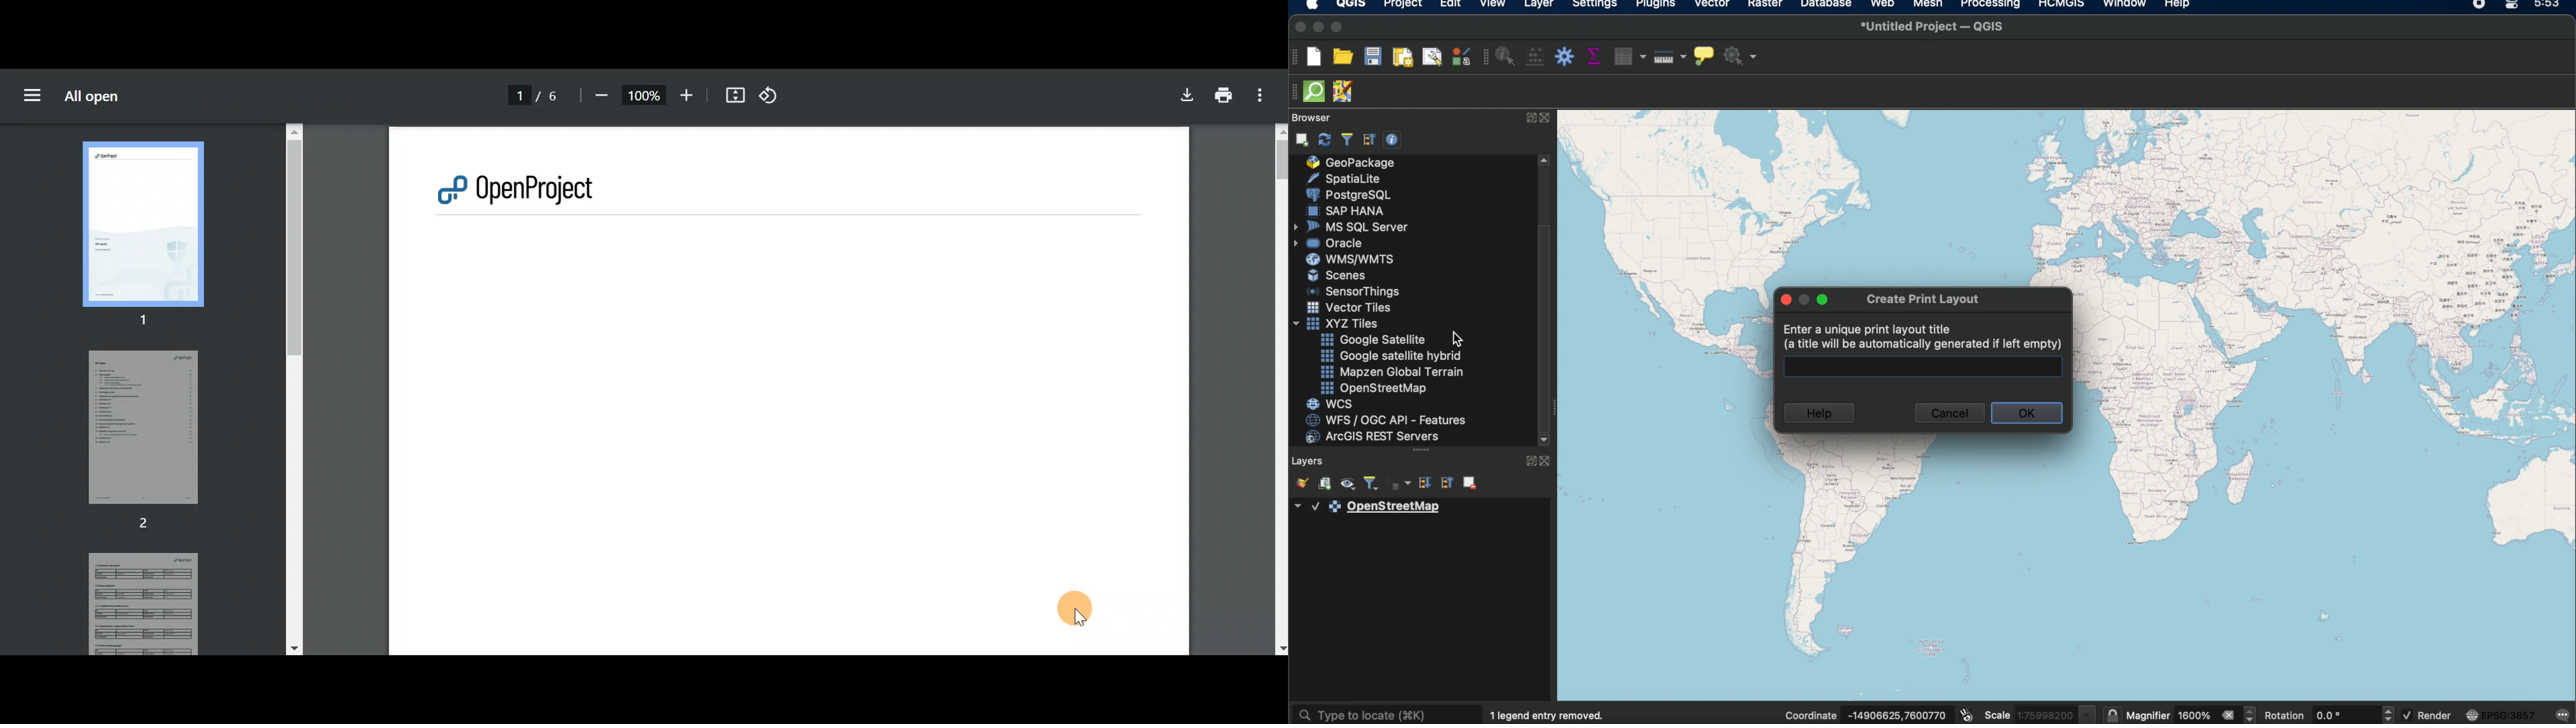 The height and width of the screenshot is (728, 2576). What do you see at coordinates (1349, 194) in the screenshot?
I see `poster sql` at bounding box center [1349, 194].